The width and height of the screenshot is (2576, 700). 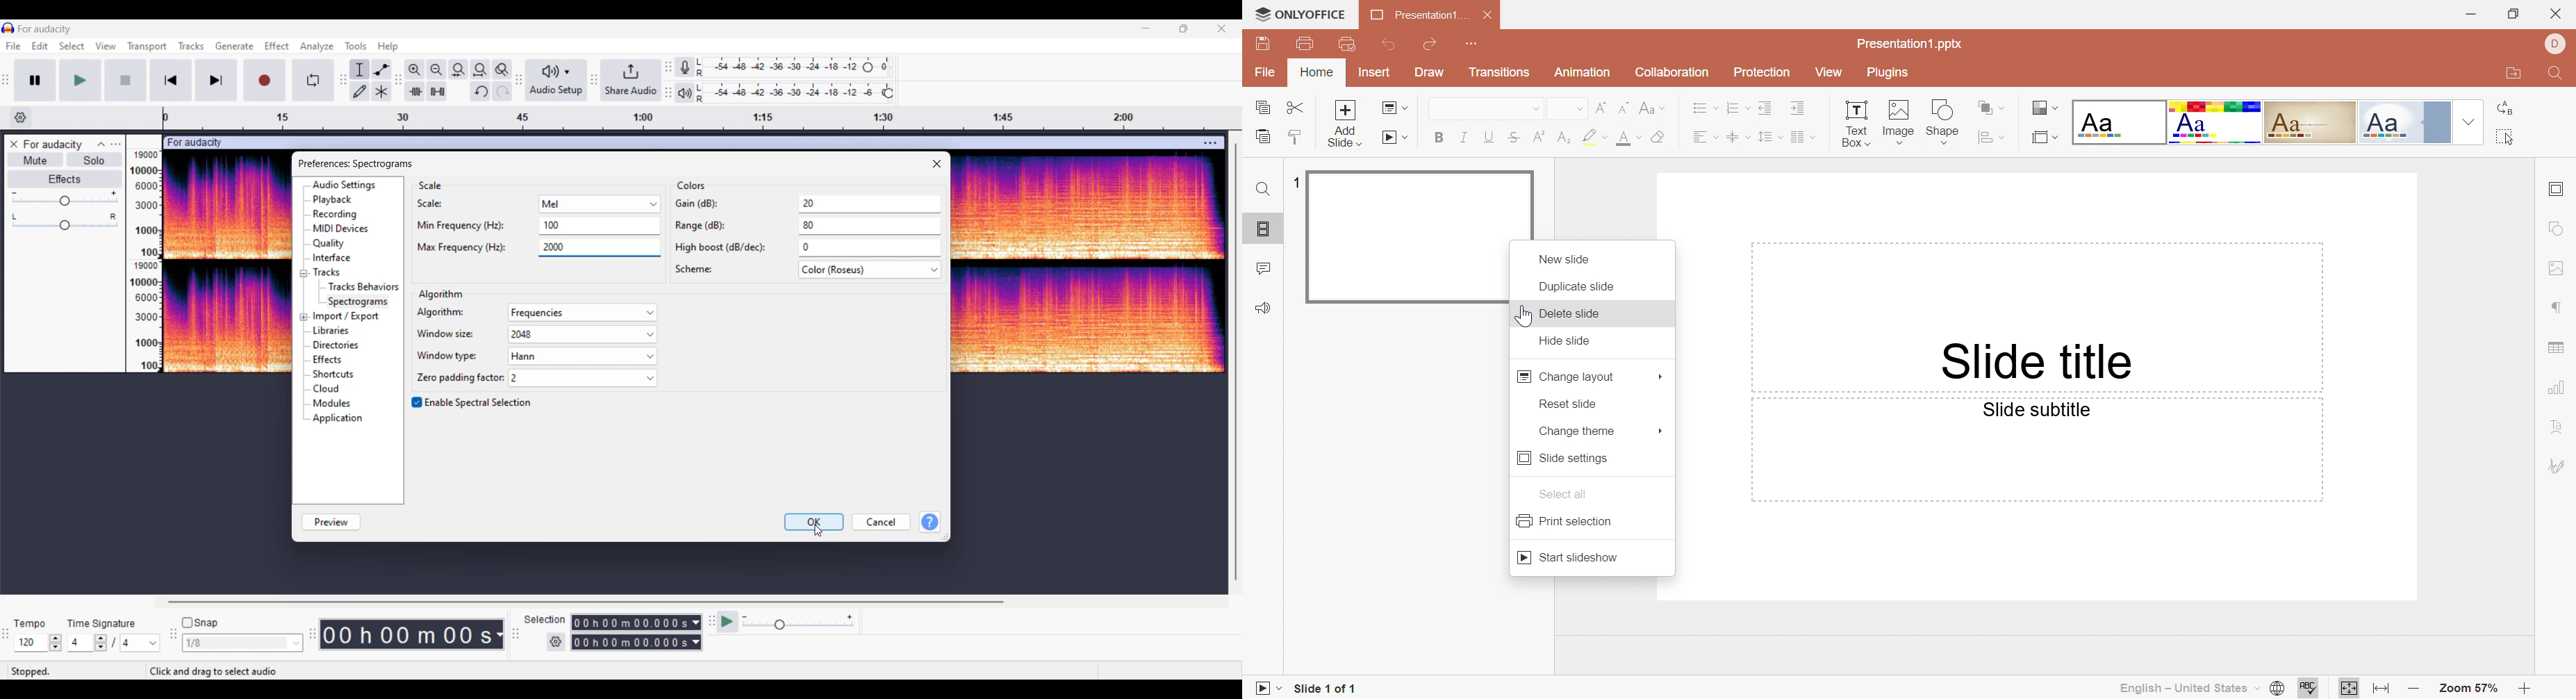 I want to click on Zoom in, so click(x=415, y=70).